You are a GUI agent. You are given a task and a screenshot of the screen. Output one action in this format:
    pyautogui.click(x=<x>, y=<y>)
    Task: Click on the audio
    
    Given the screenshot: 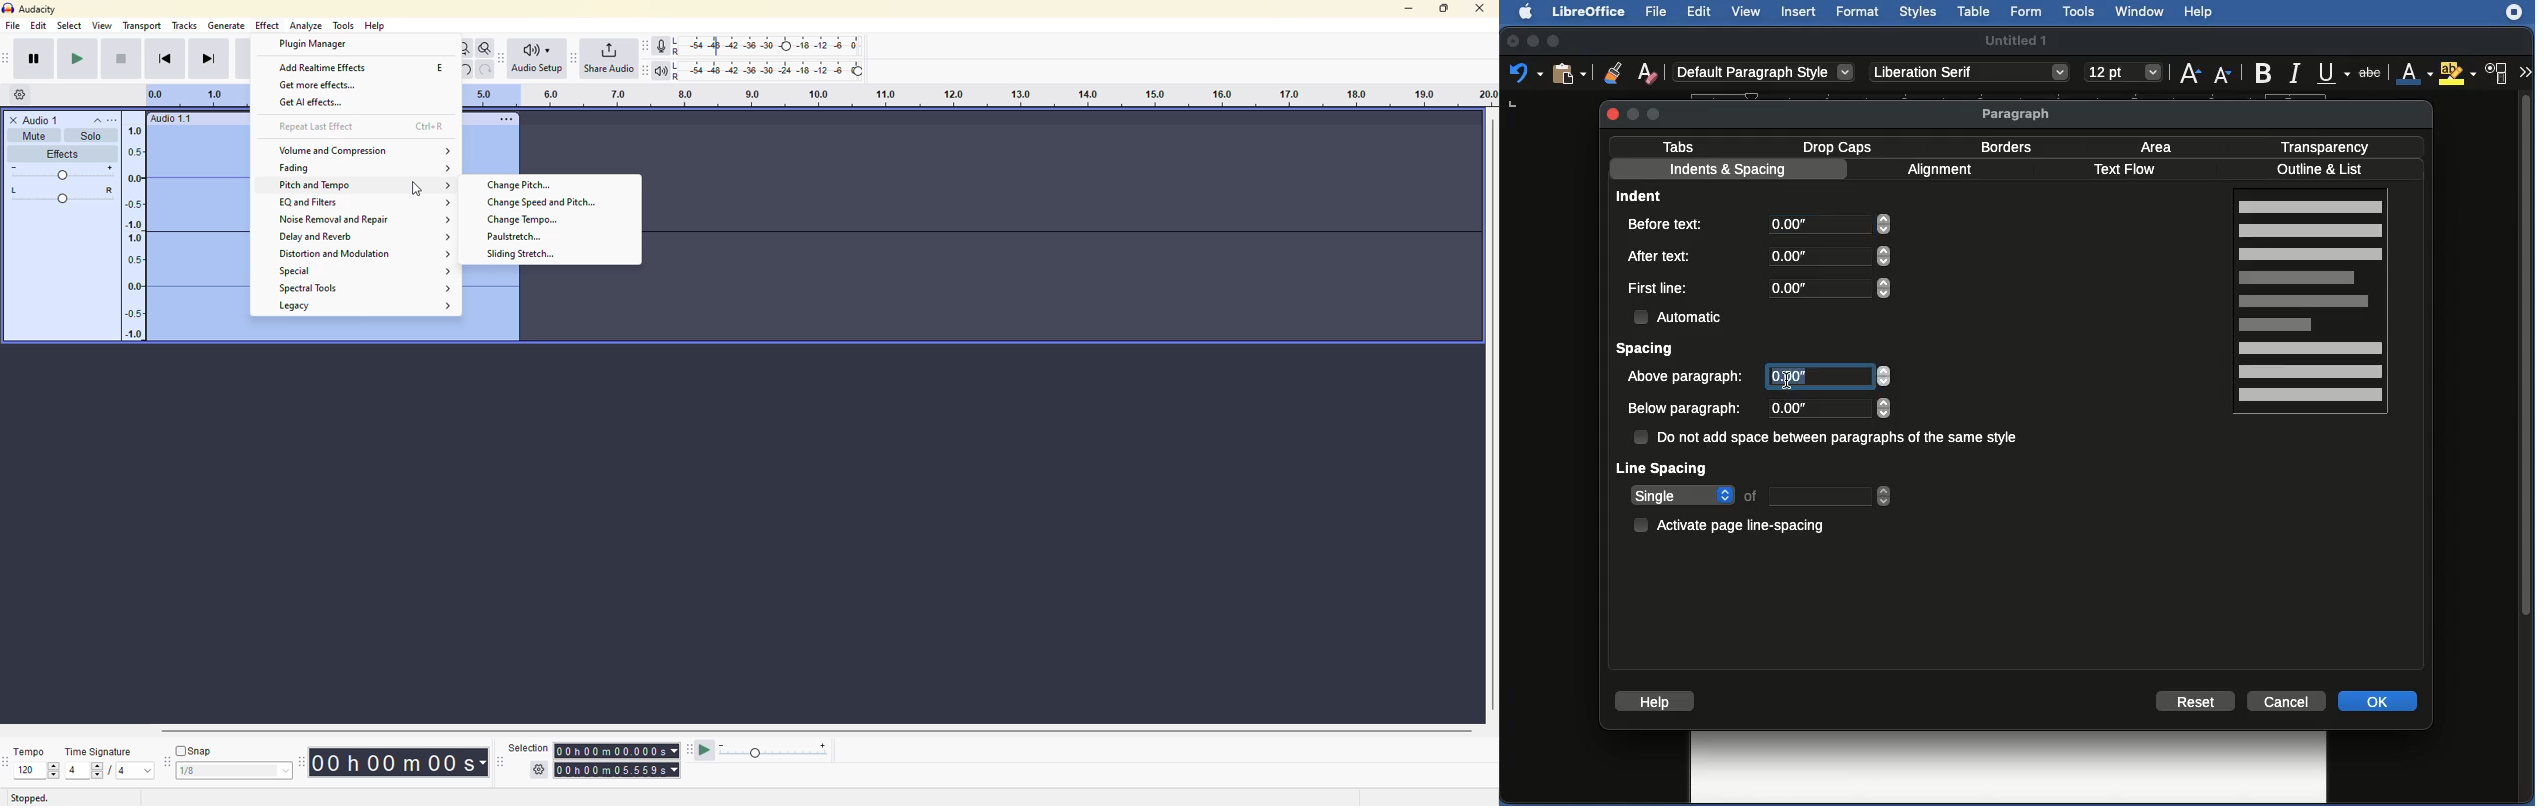 What is the action you would take?
    pyautogui.click(x=180, y=235)
    